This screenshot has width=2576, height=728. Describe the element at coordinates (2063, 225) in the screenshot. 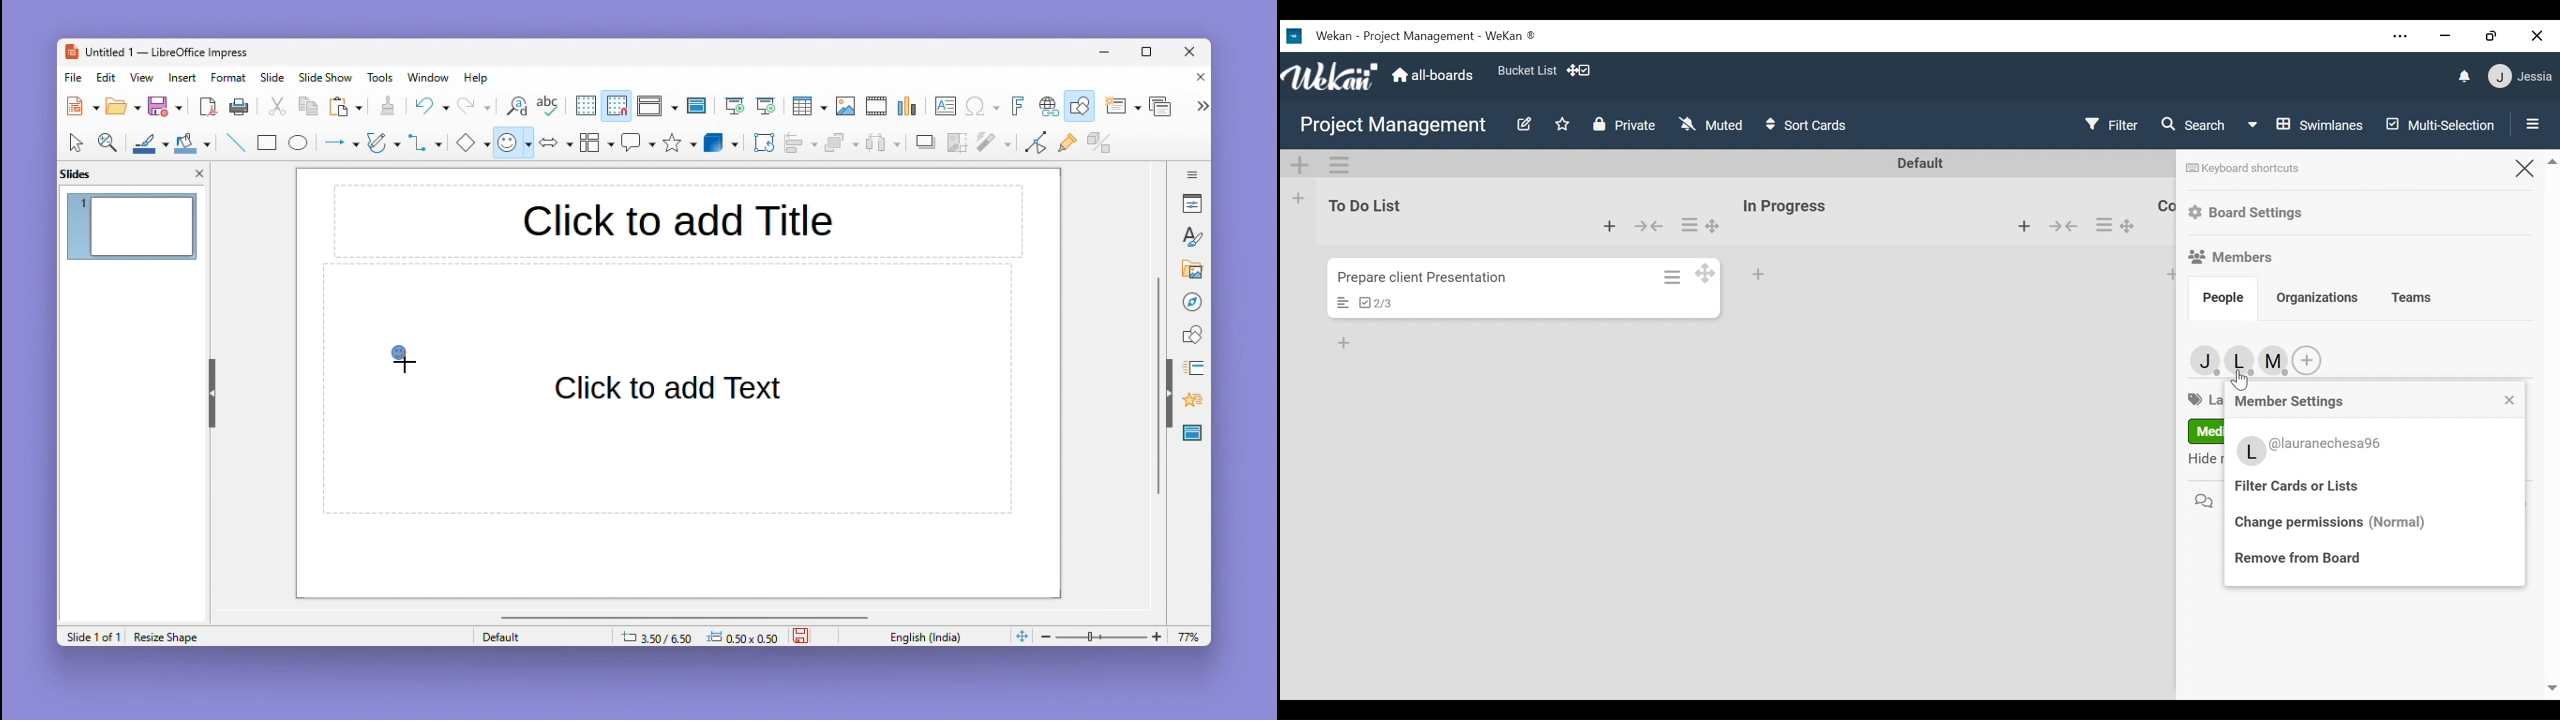

I see `Collapse` at that location.